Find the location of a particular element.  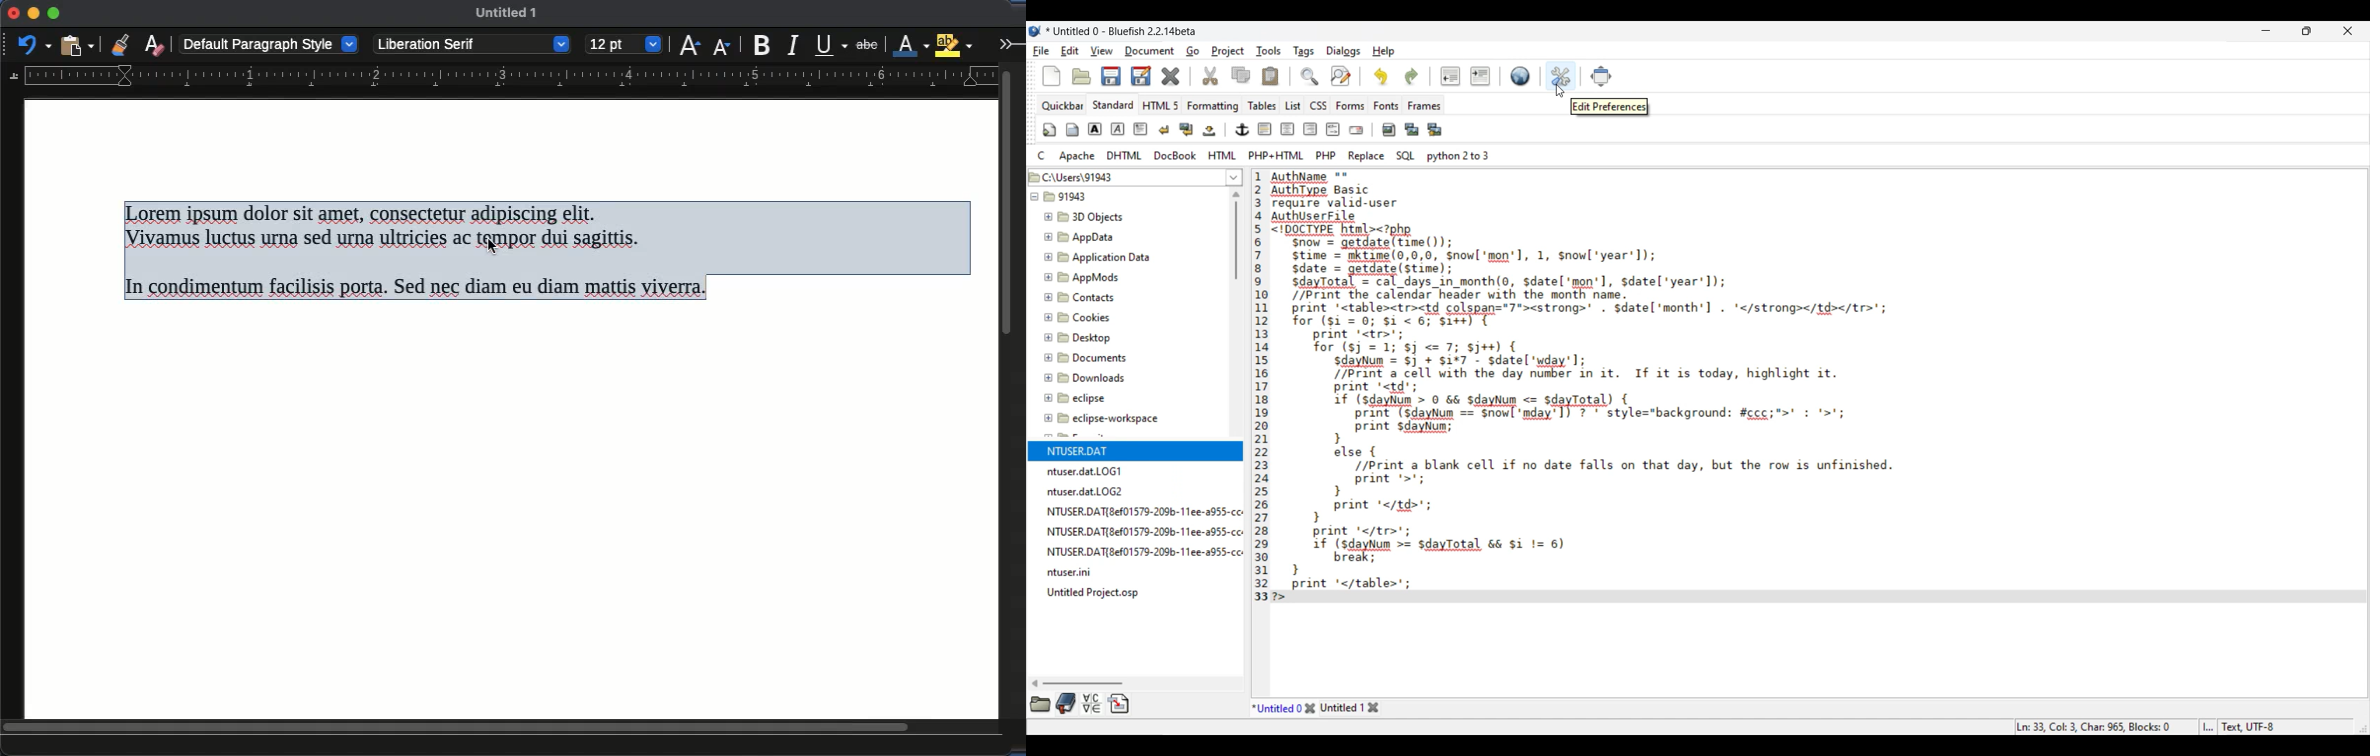

Copy is located at coordinates (1241, 75).